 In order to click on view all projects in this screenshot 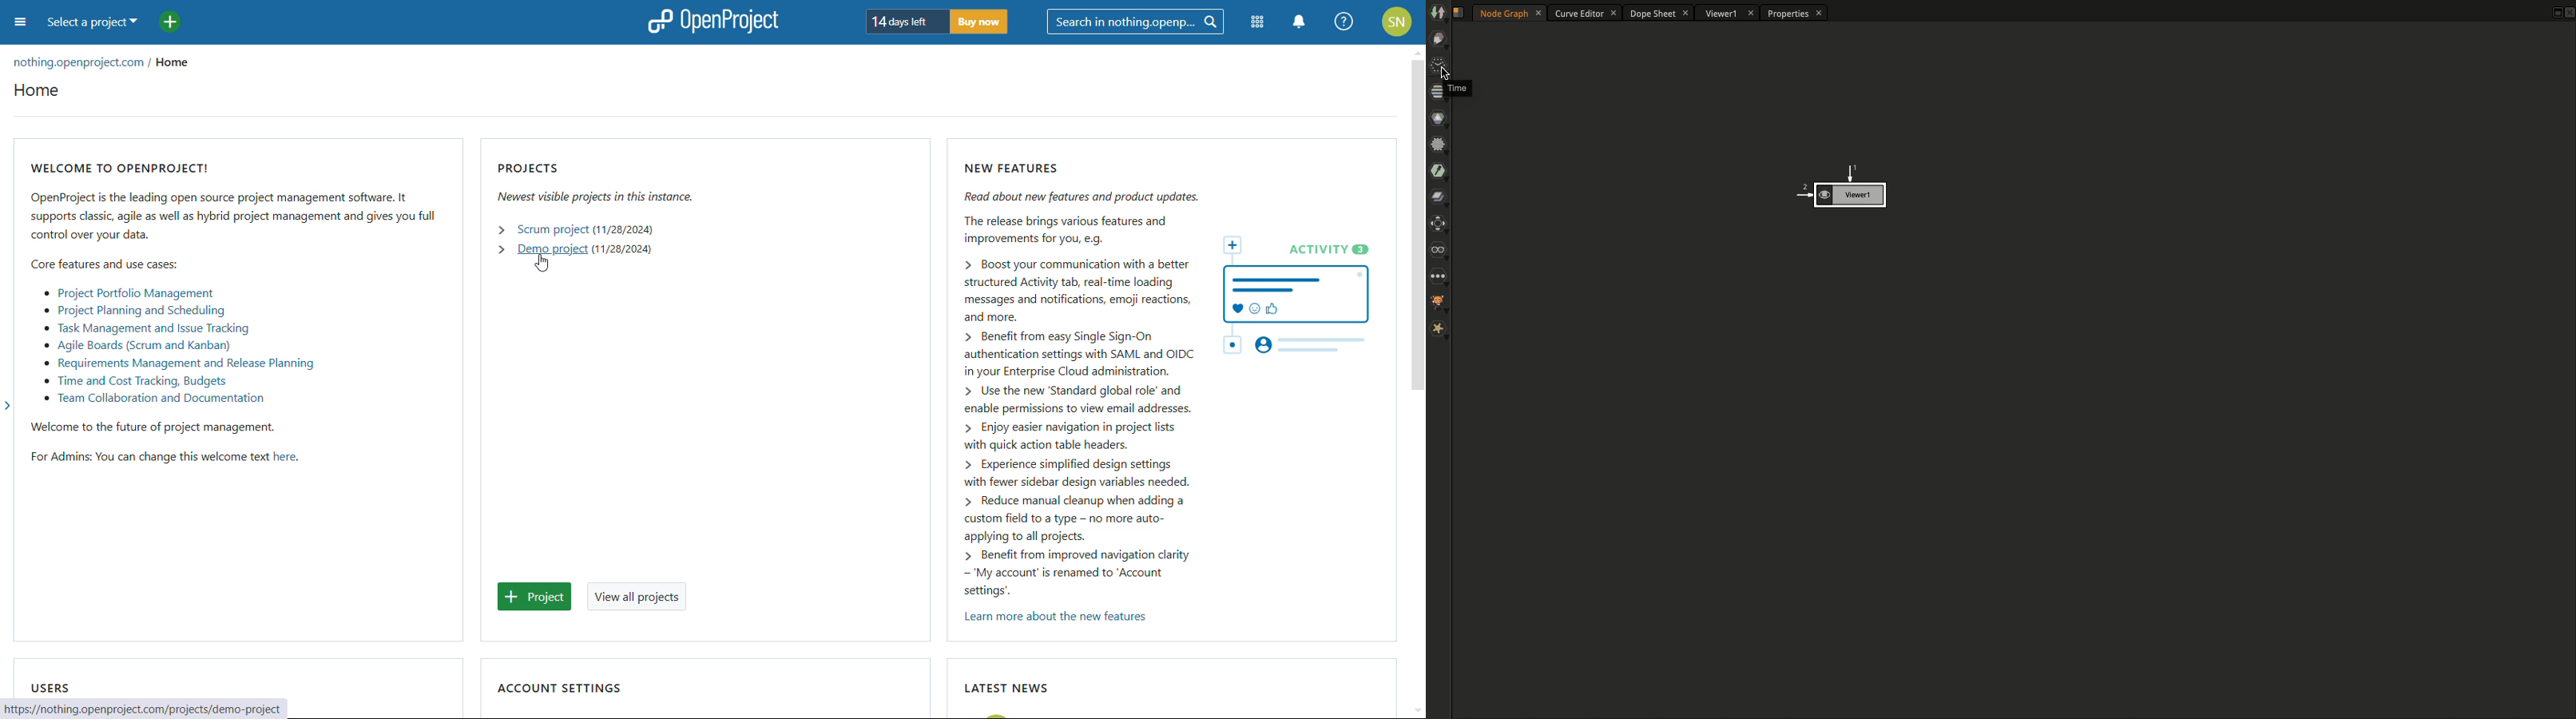, I will do `click(636, 596)`.